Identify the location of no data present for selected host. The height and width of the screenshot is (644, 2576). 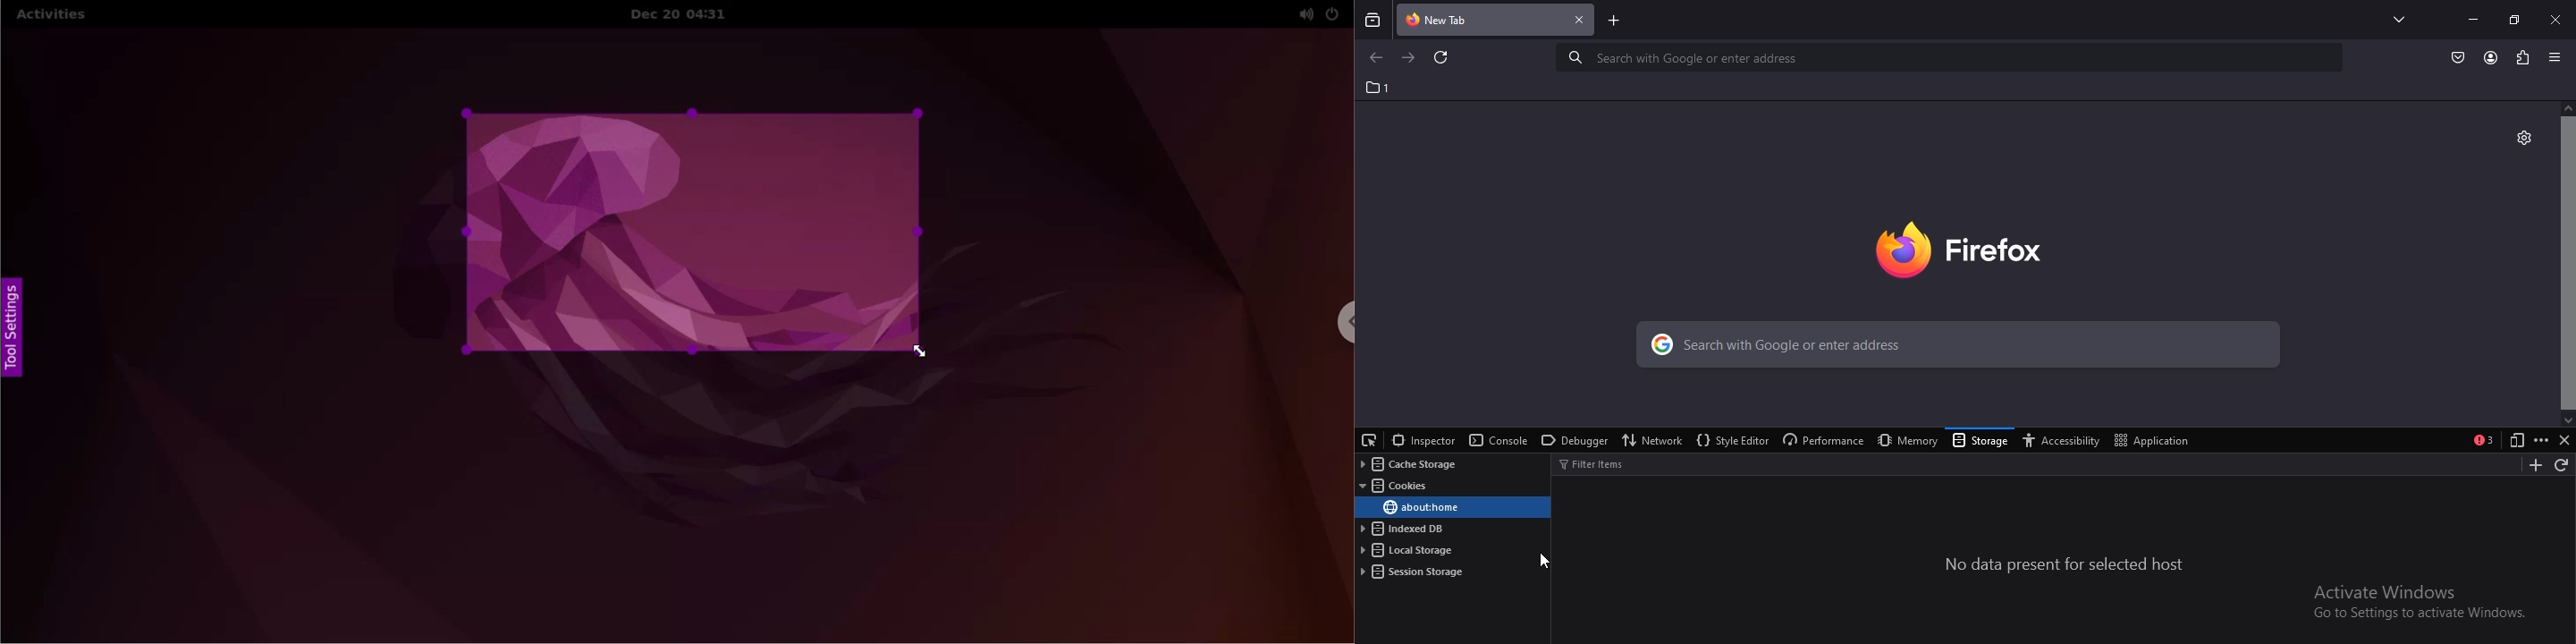
(2065, 565).